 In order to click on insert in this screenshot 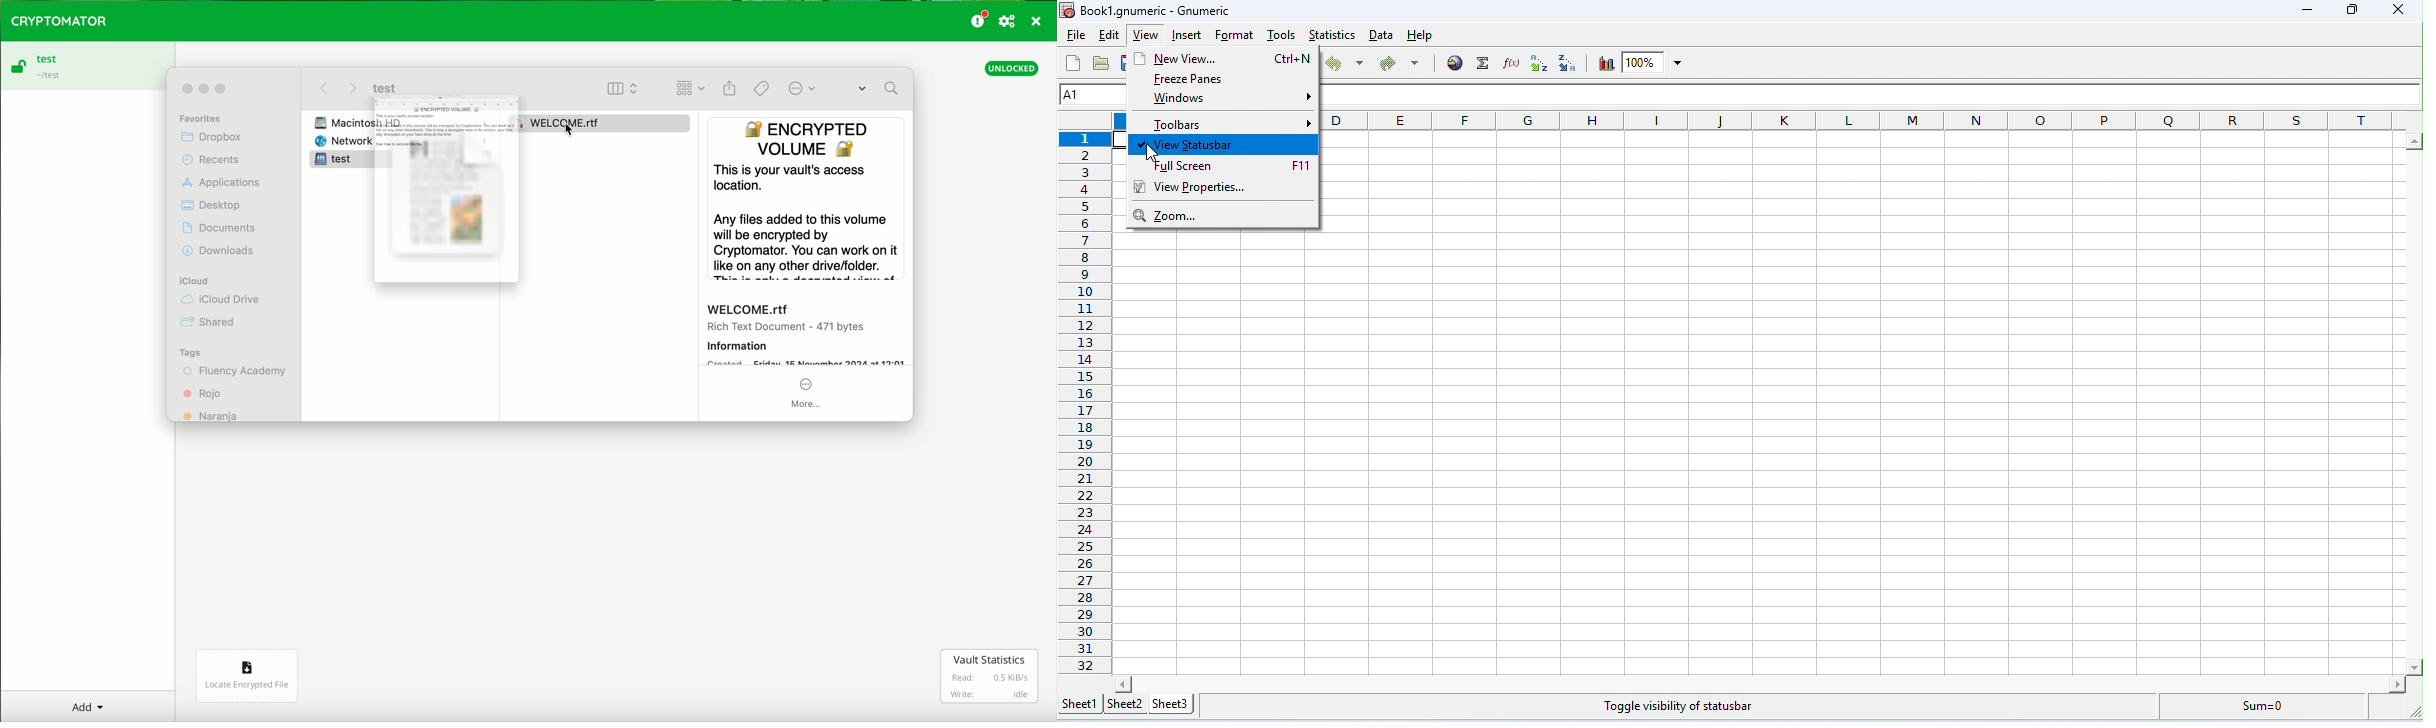, I will do `click(1187, 36)`.